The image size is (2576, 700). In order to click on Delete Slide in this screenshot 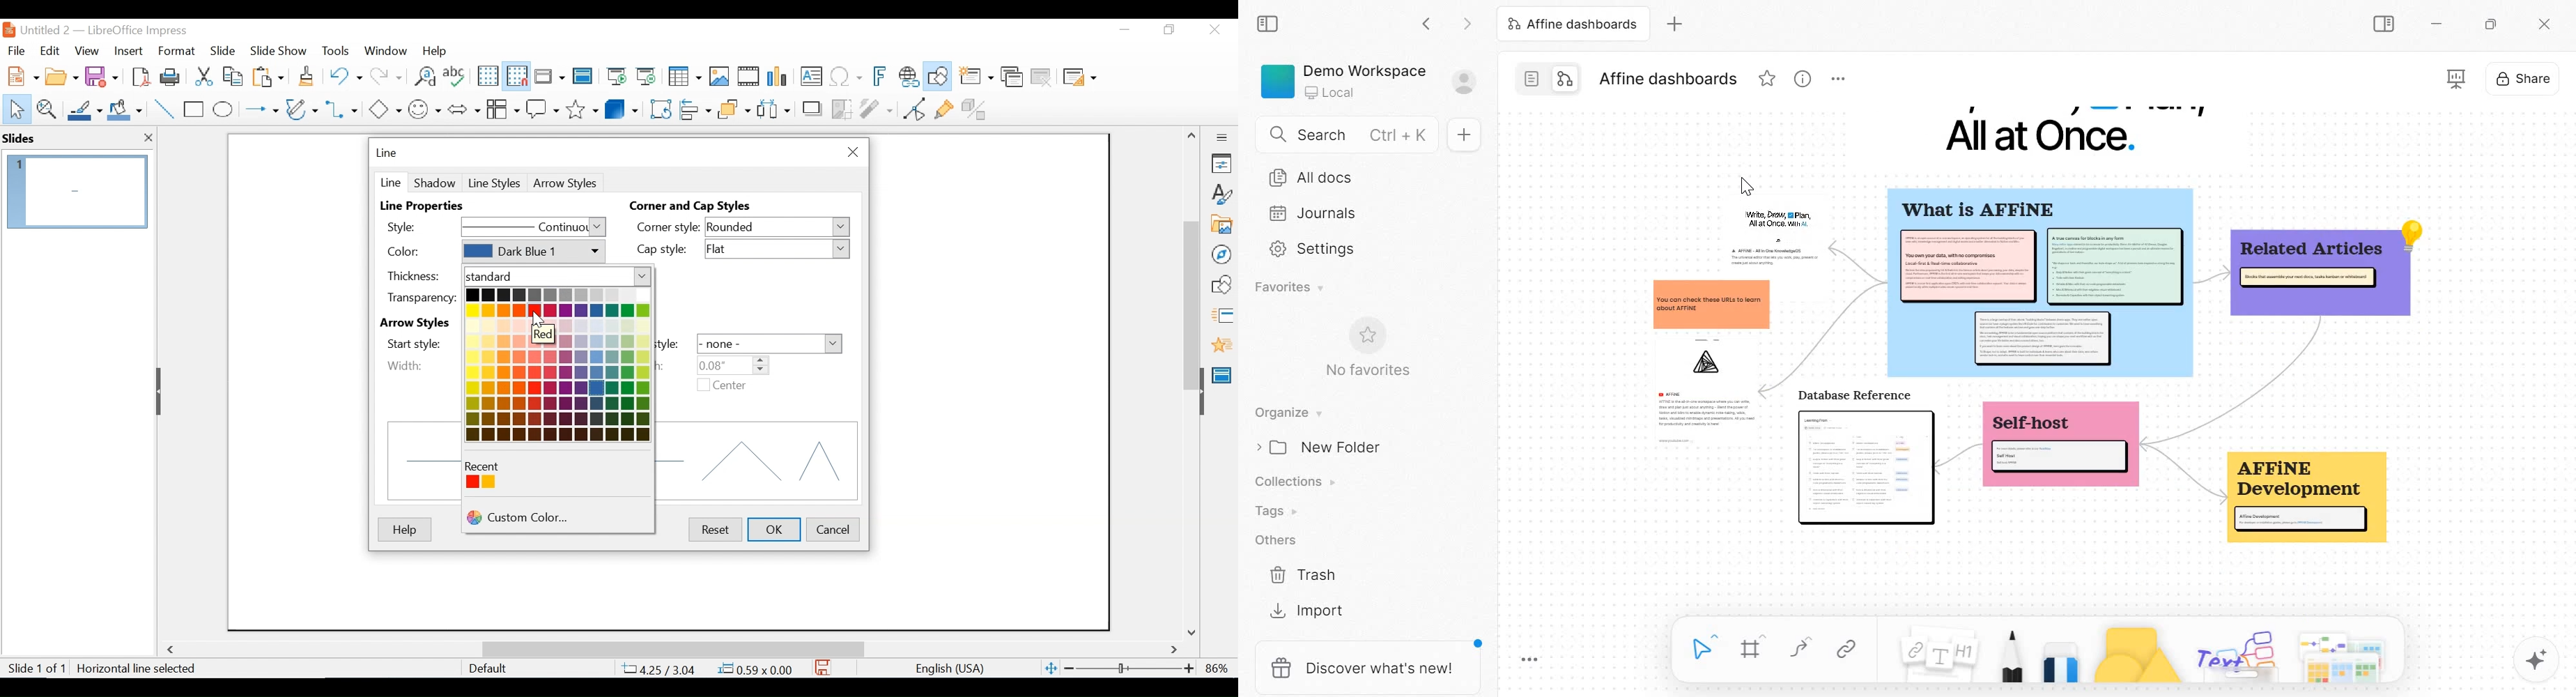, I will do `click(1041, 77)`.